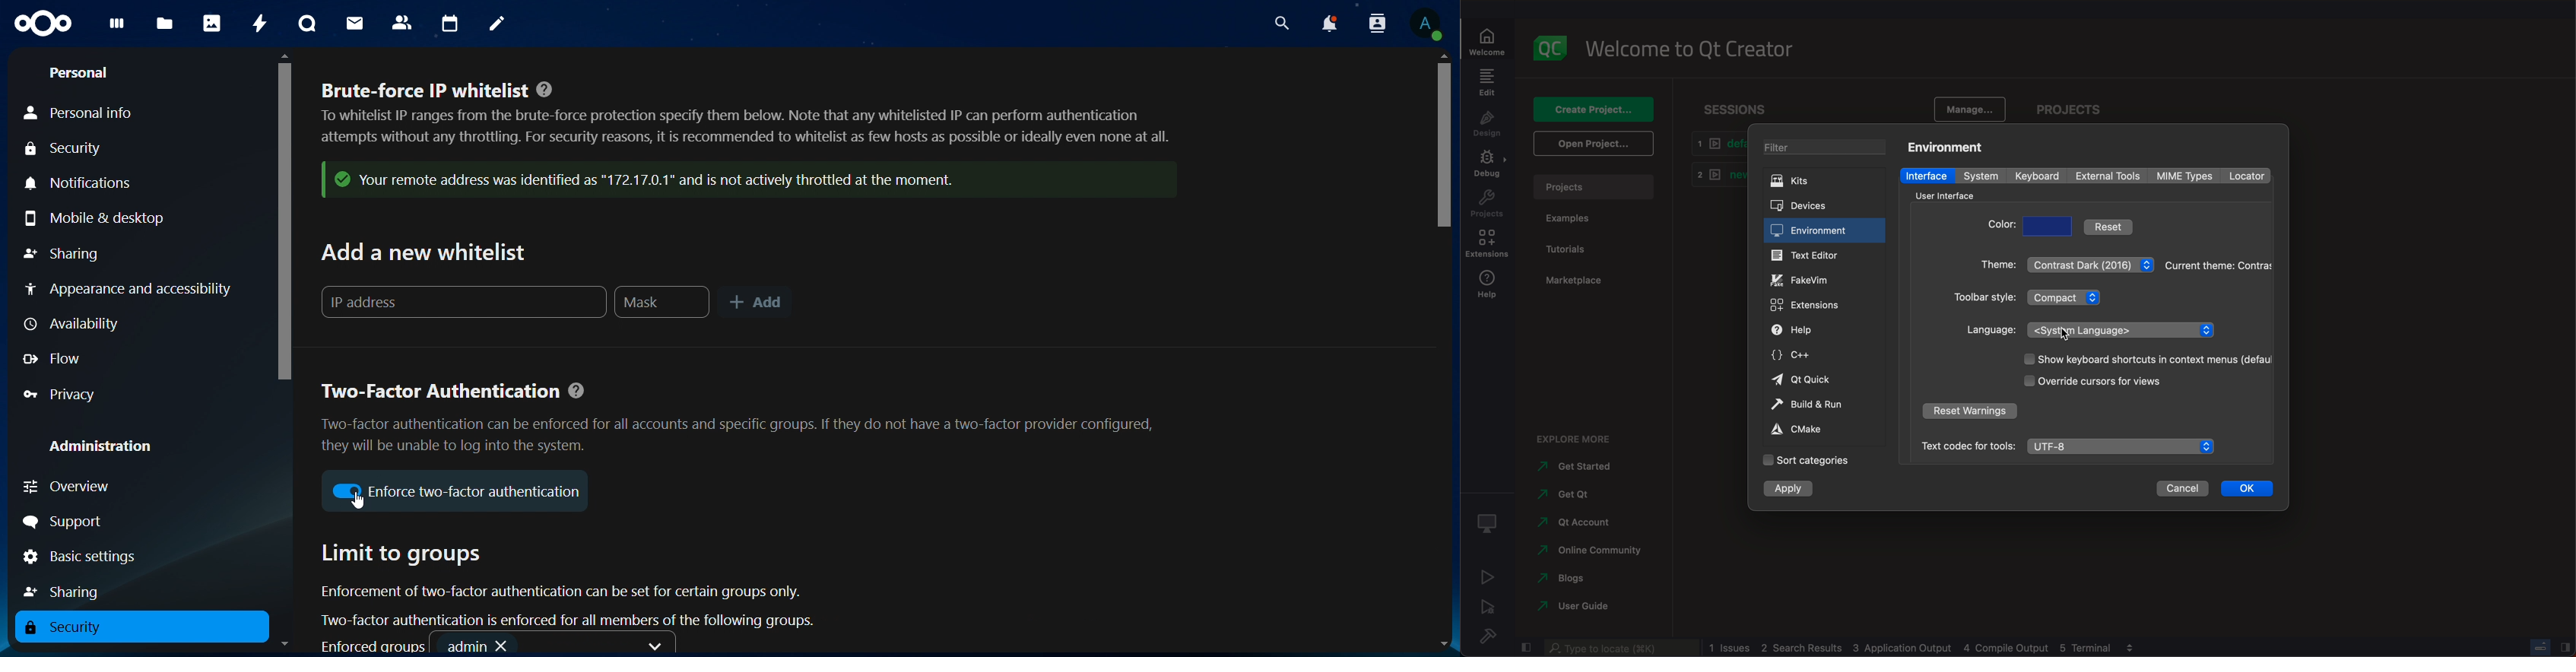  I want to click on notifications, so click(1331, 25).